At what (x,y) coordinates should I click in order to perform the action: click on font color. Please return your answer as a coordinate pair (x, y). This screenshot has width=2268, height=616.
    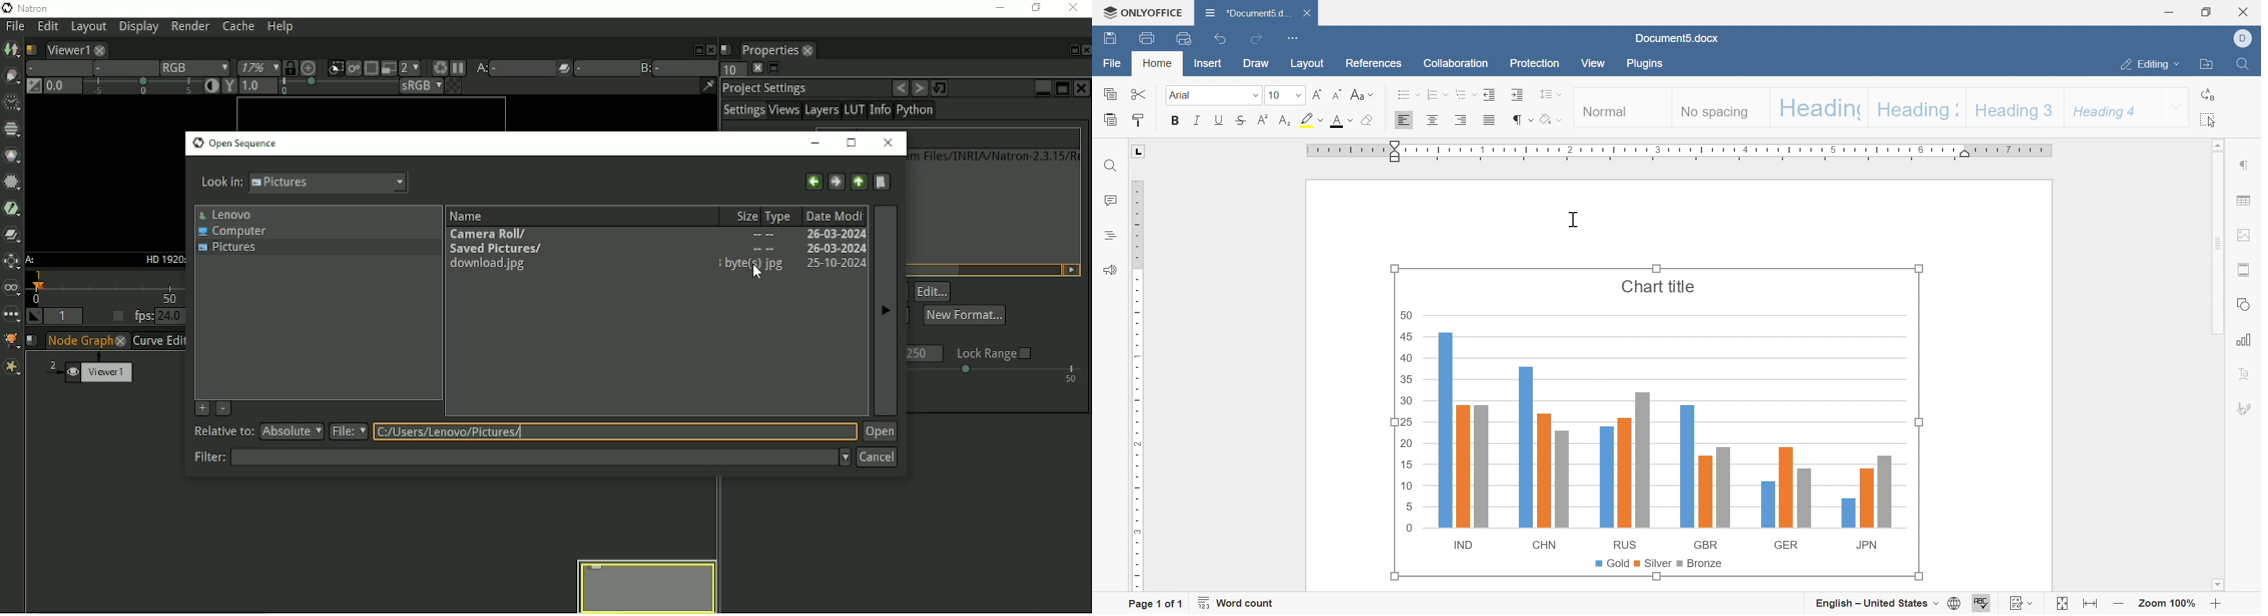
    Looking at the image, I should click on (1341, 121).